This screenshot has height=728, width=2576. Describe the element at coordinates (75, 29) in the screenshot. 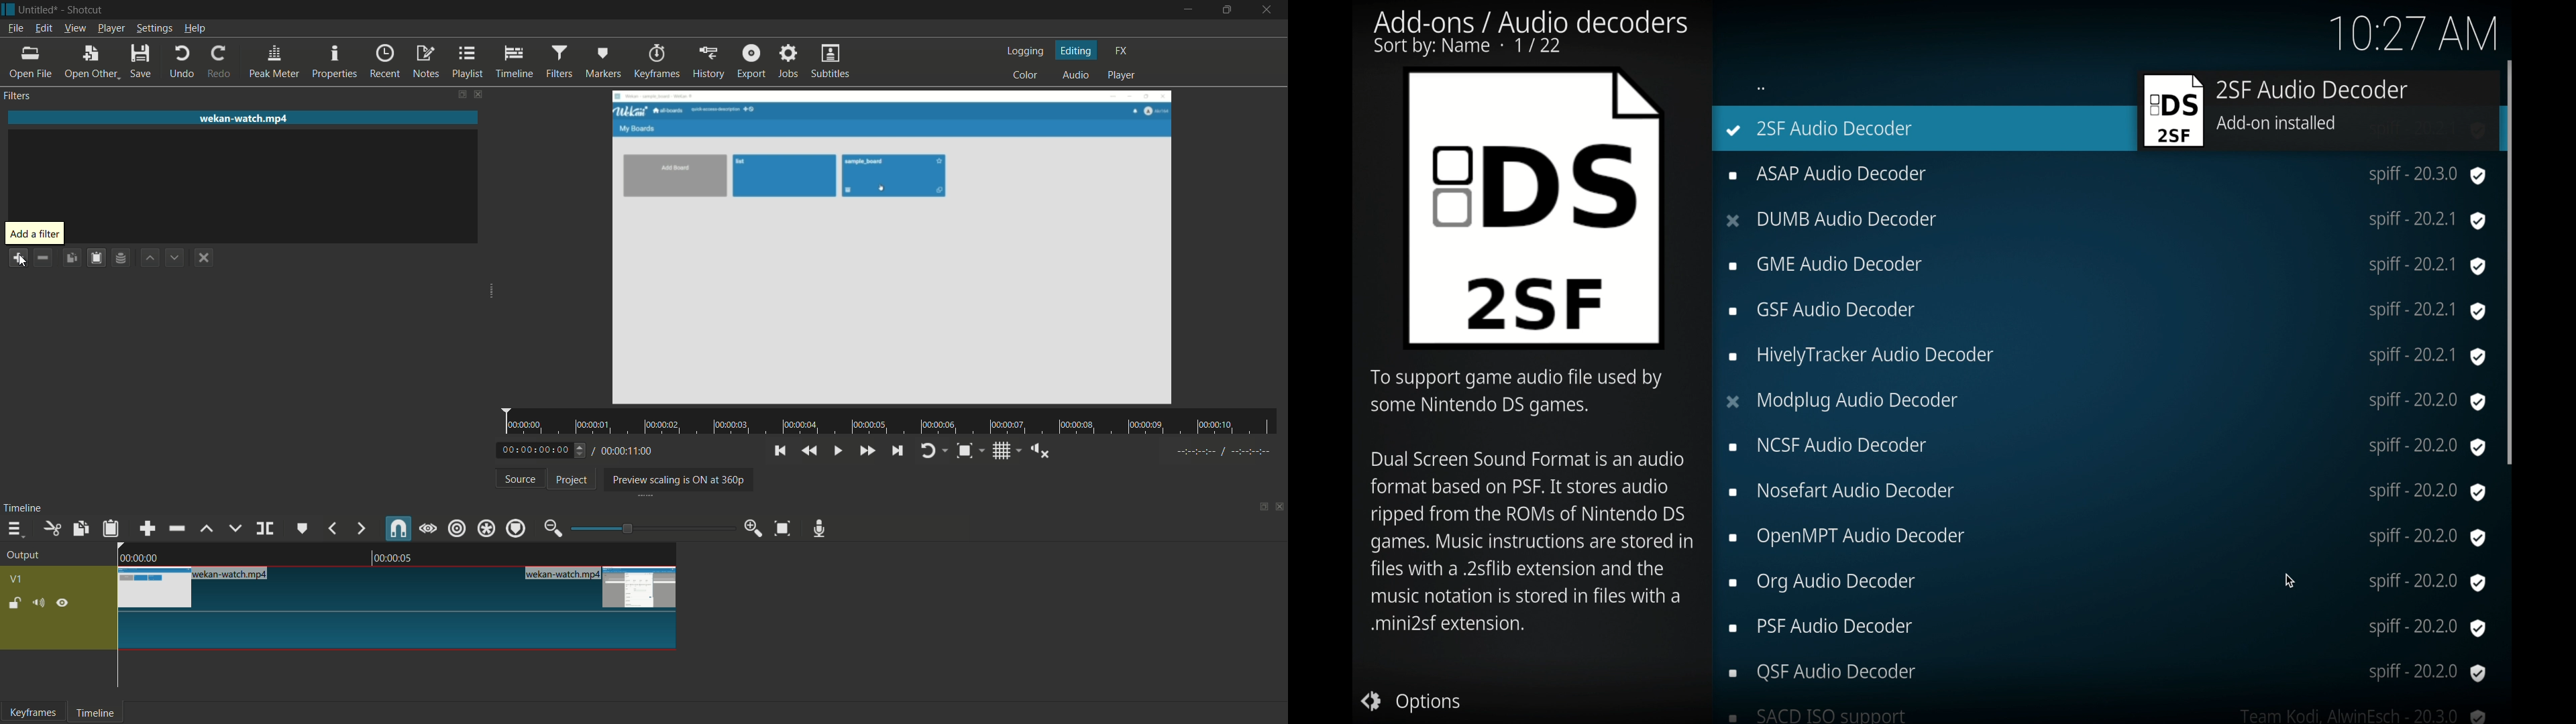

I see `view menu` at that location.